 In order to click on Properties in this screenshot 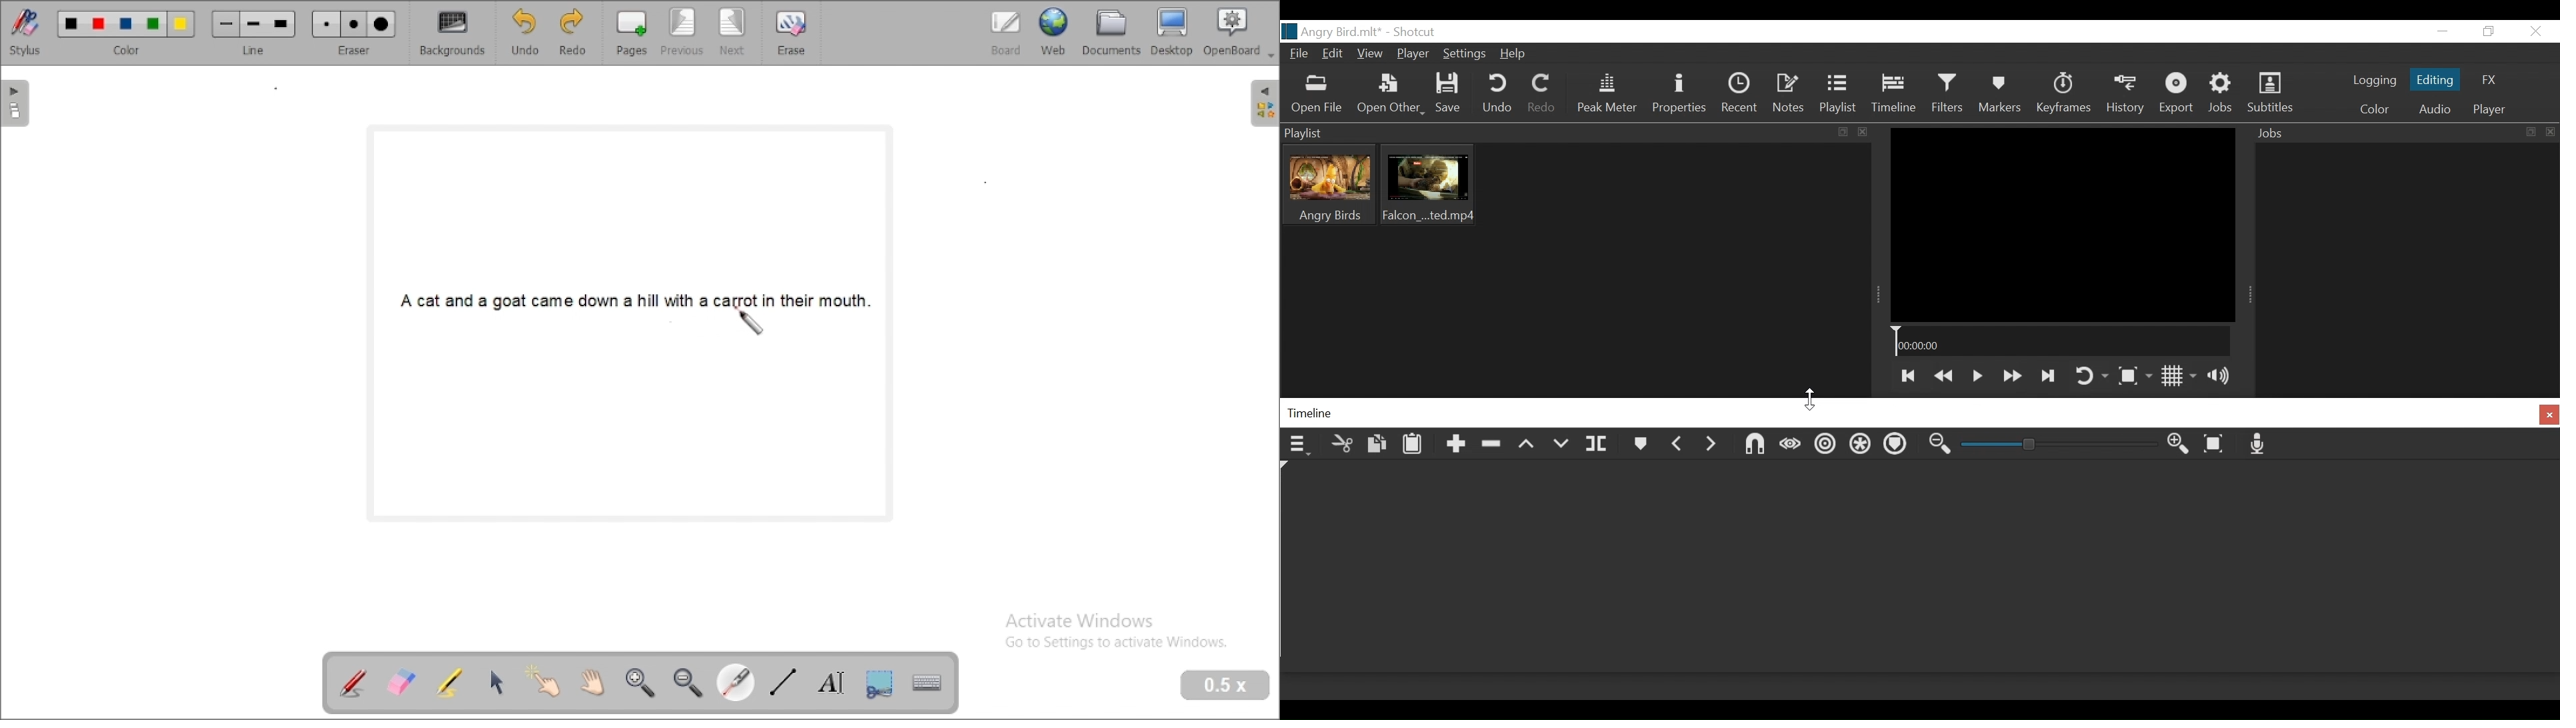, I will do `click(1679, 94)`.